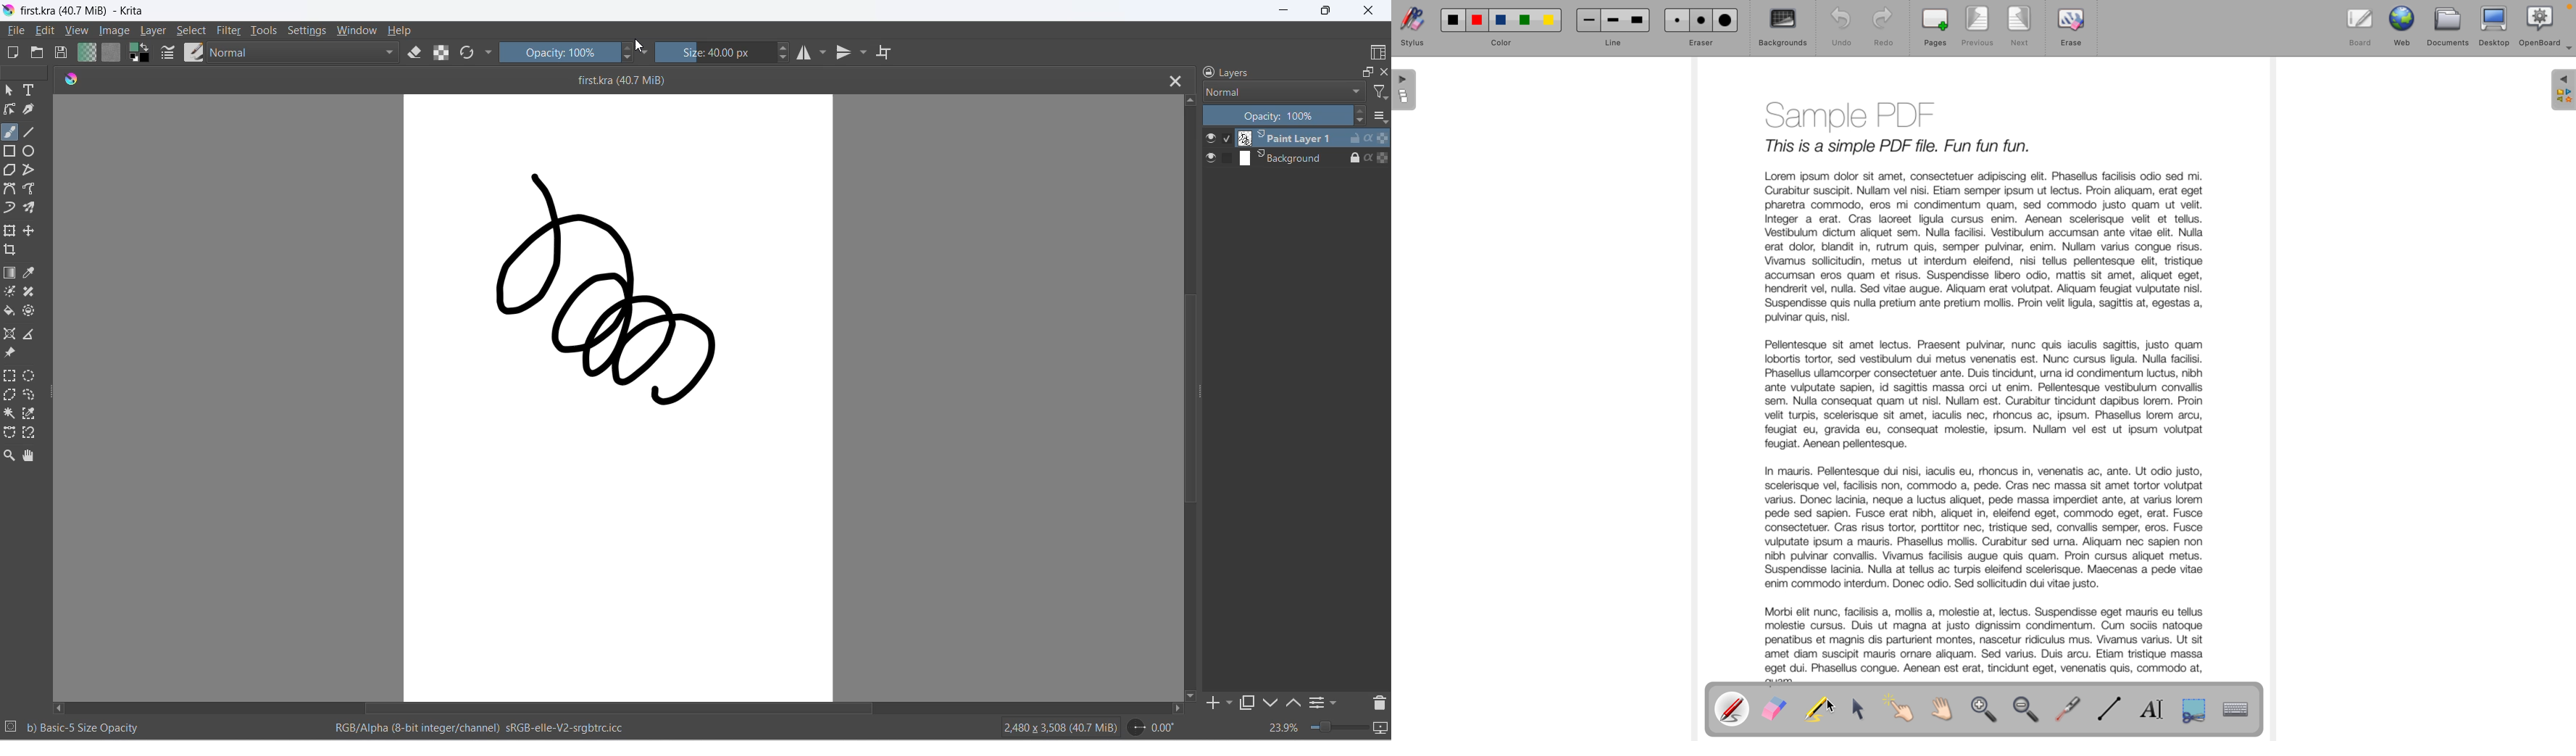 The height and width of the screenshot is (756, 2576). Describe the element at coordinates (1283, 91) in the screenshot. I see `layer type` at that location.